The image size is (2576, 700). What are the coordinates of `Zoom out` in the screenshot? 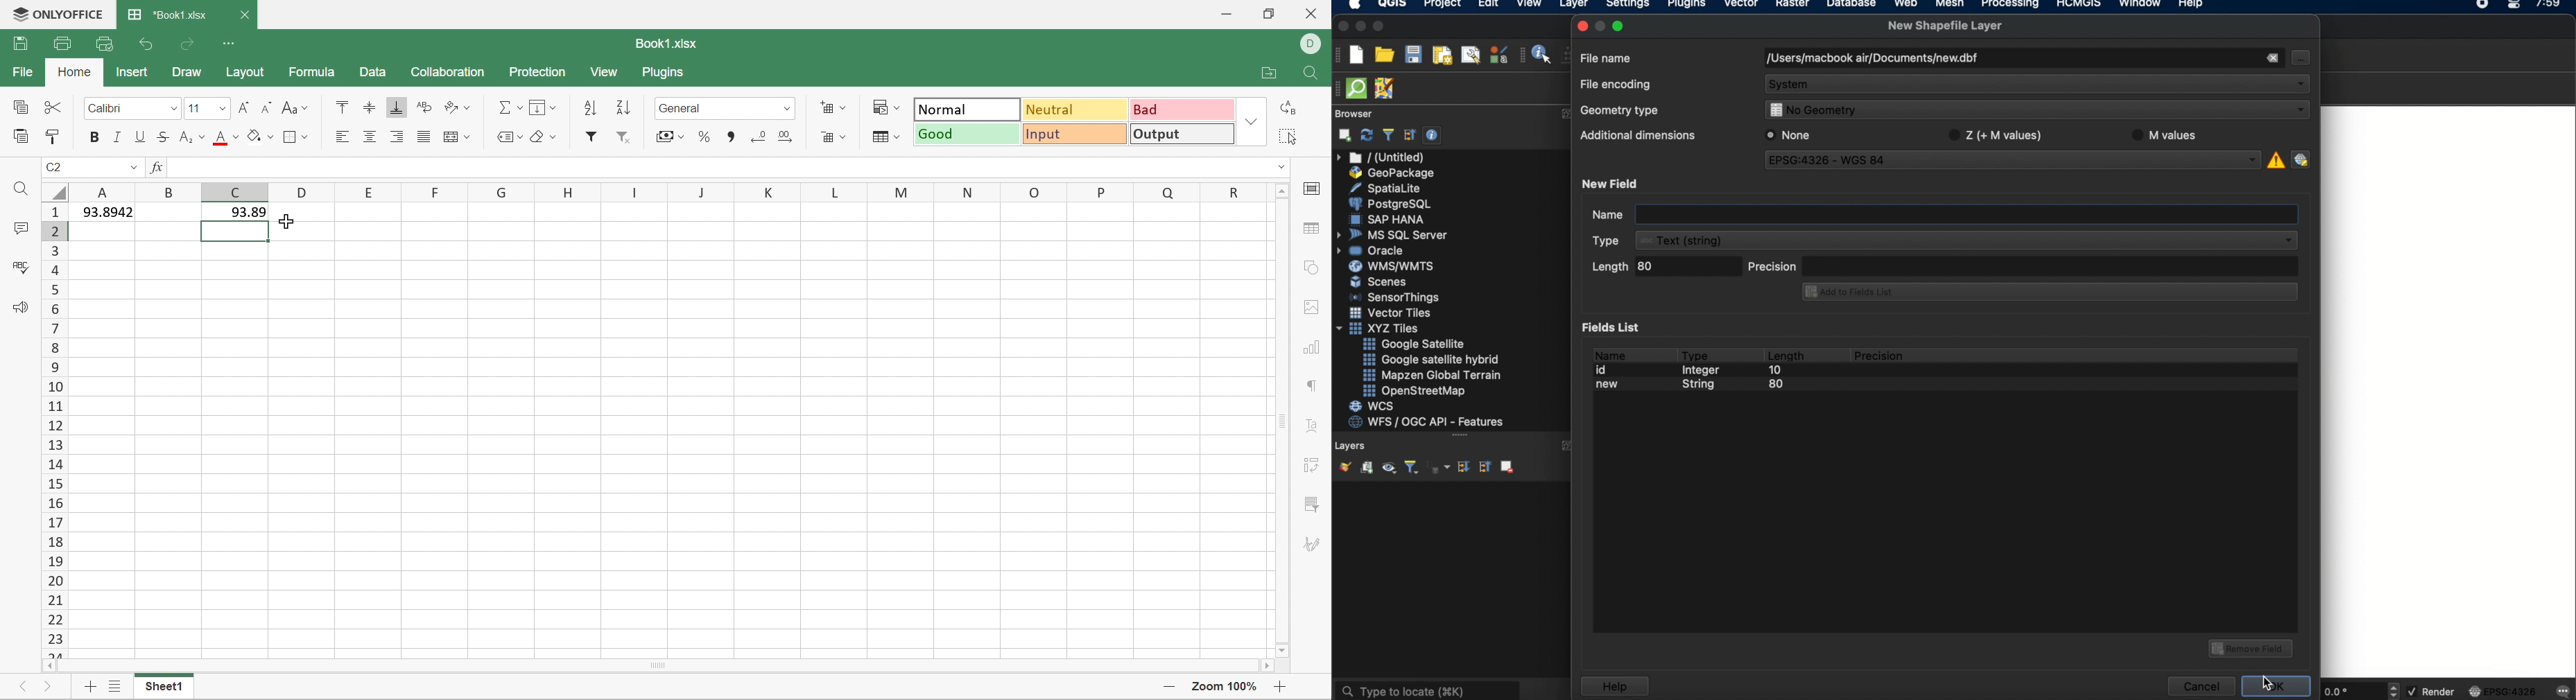 It's located at (1165, 685).